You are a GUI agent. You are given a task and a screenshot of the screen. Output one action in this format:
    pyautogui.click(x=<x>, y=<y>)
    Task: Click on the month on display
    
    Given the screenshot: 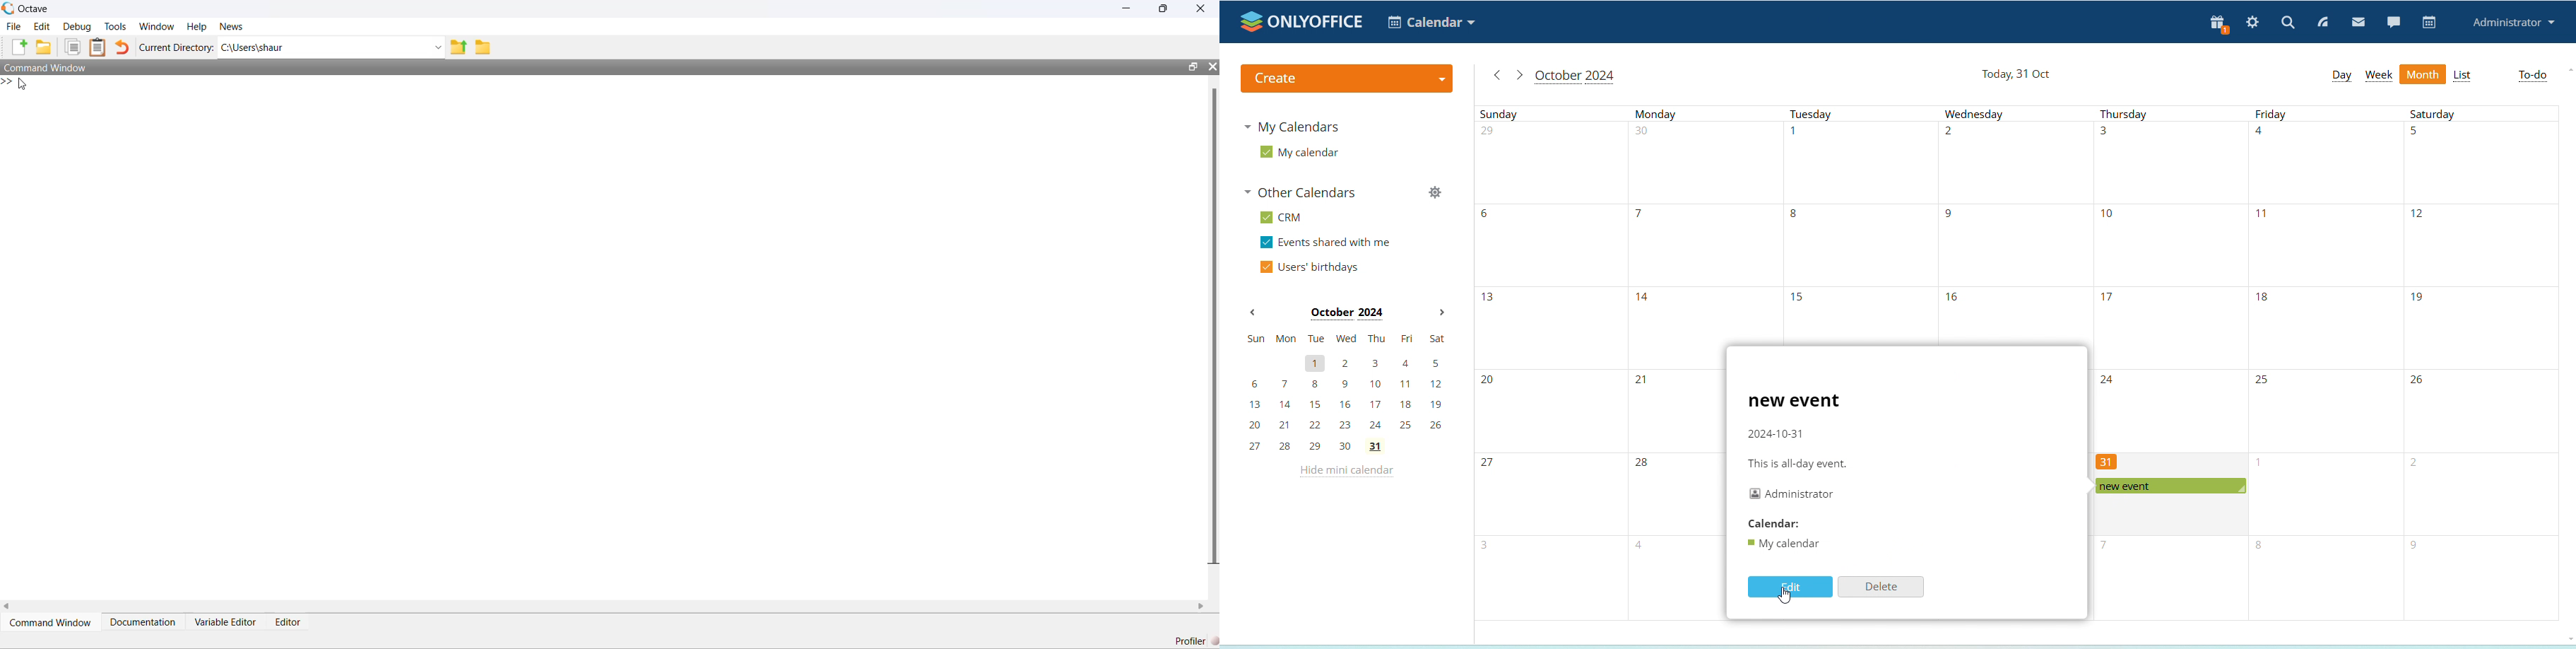 What is the action you would take?
    pyautogui.click(x=1347, y=314)
    